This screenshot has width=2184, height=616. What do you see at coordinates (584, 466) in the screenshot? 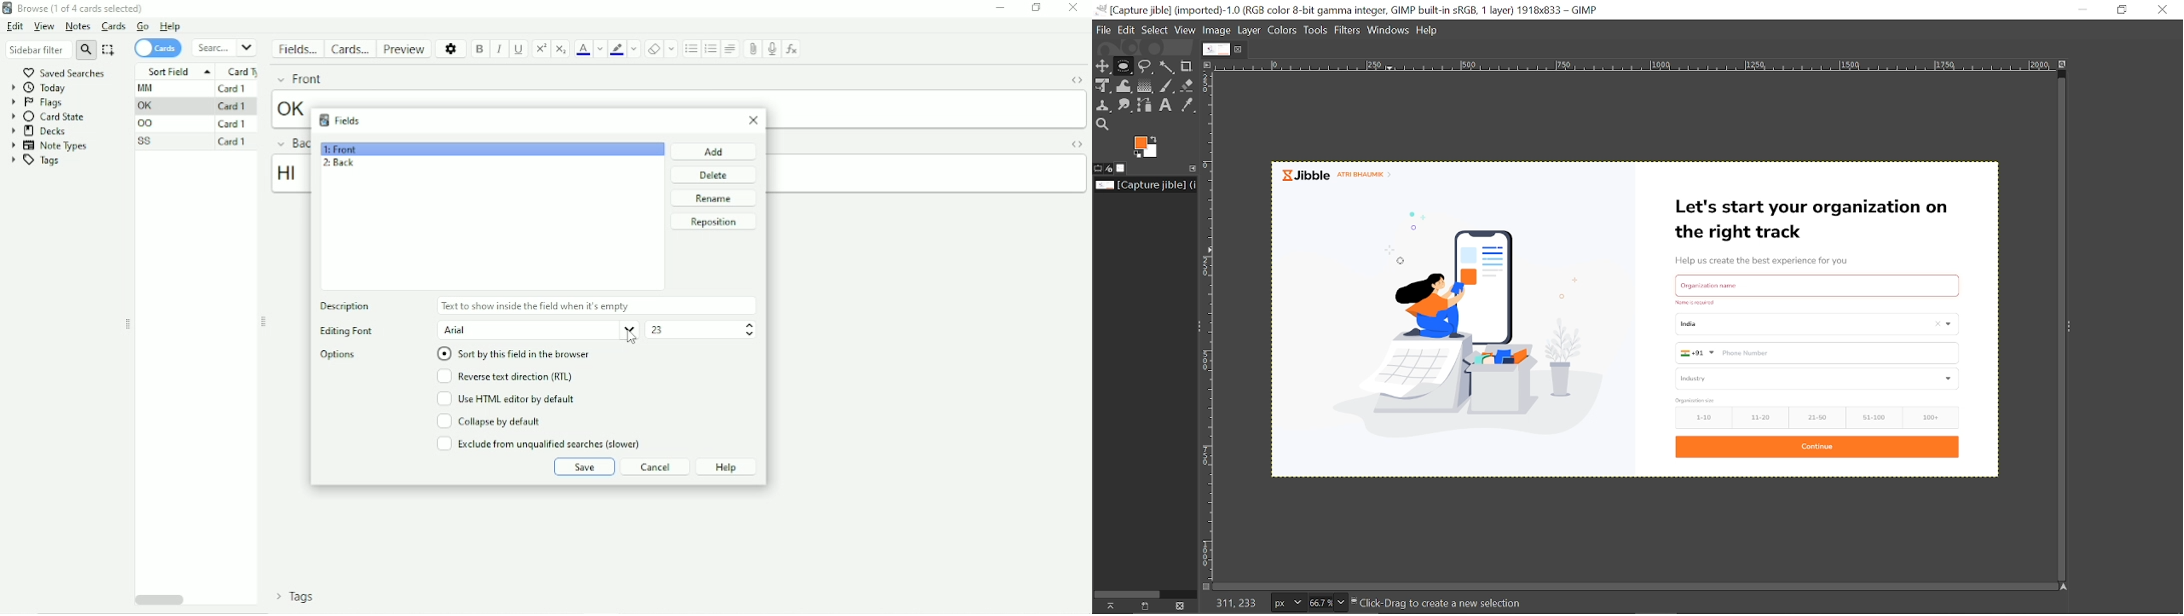
I see `Save` at bounding box center [584, 466].